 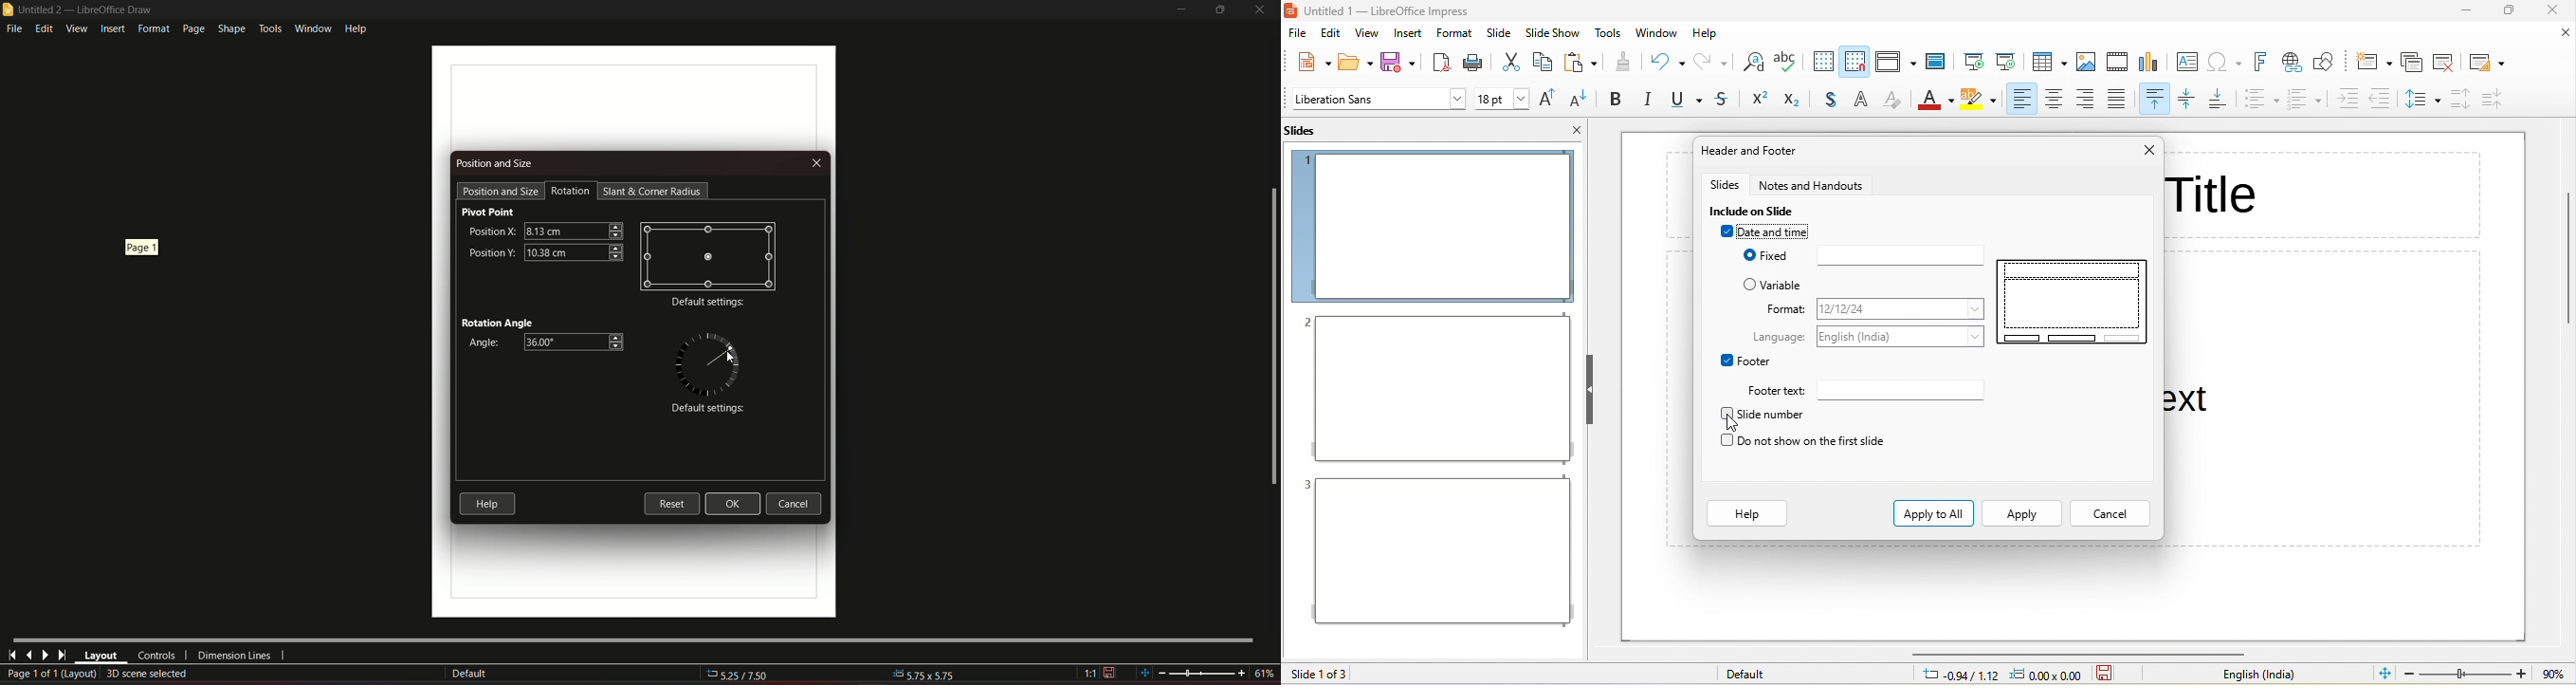 I want to click on first slide , so click(x=1974, y=58).